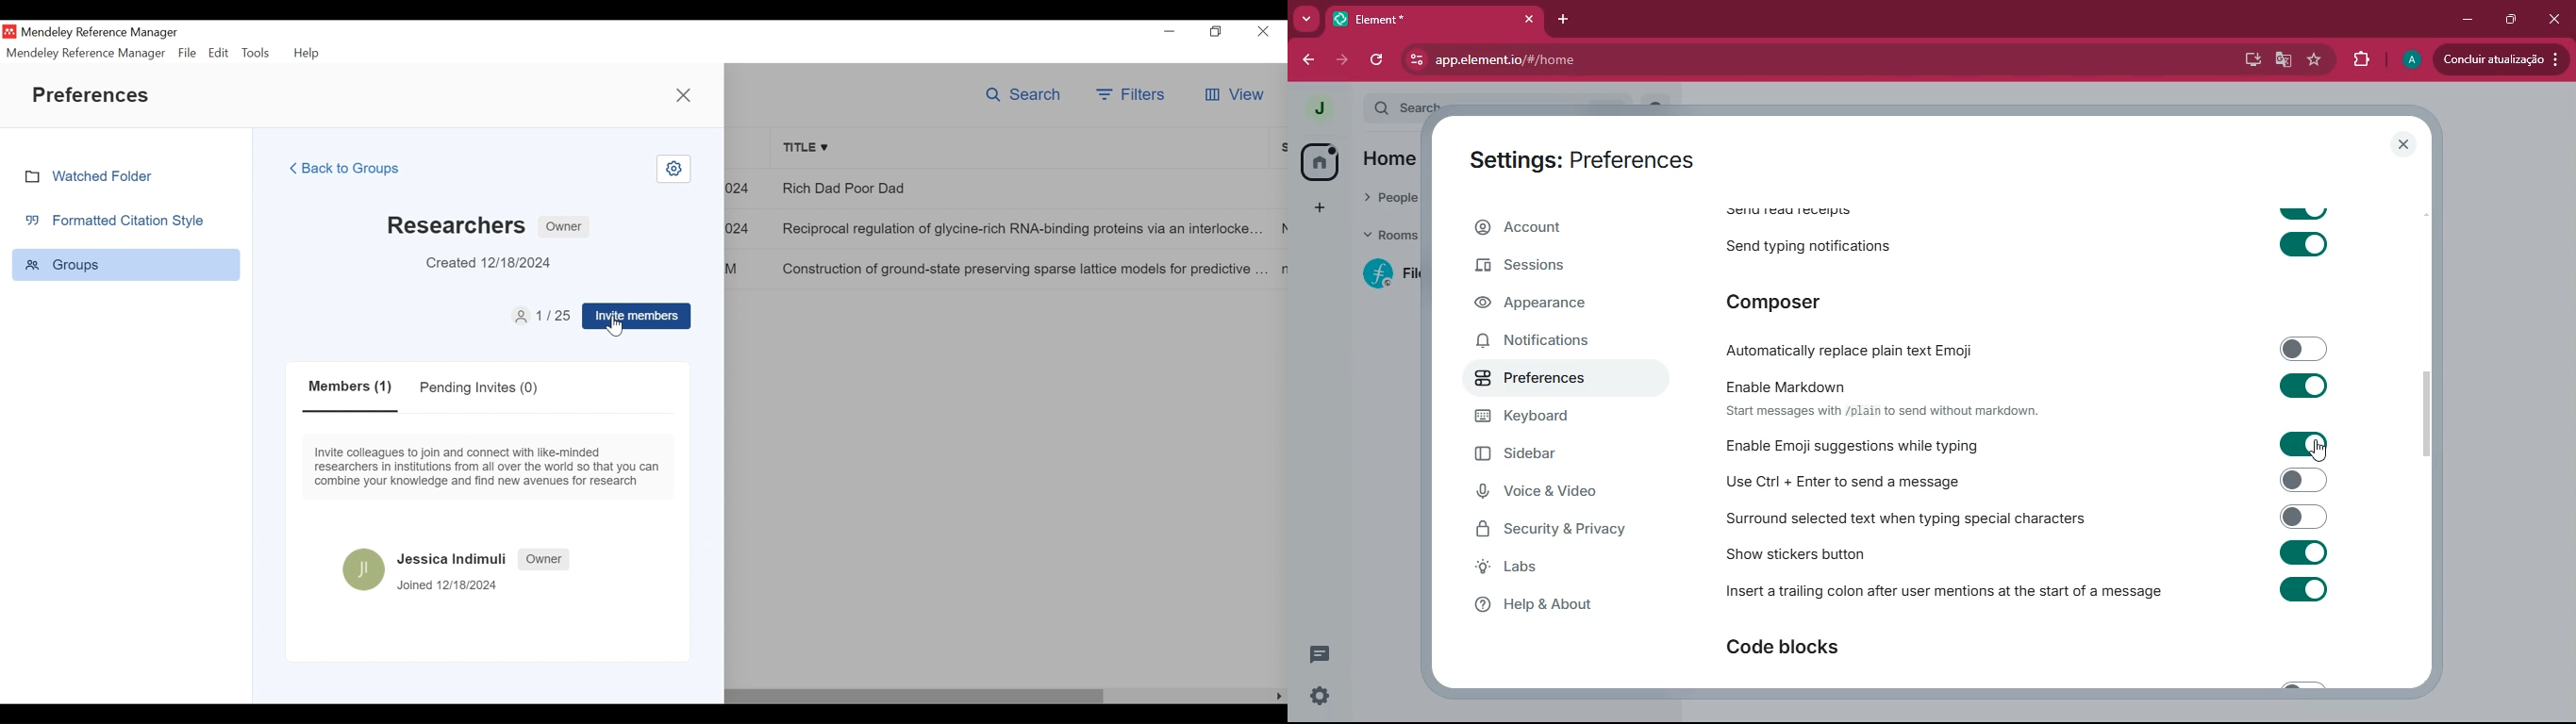  What do you see at coordinates (618, 328) in the screenshot?
I see `Cursor ` at bounding box center [618, 328].